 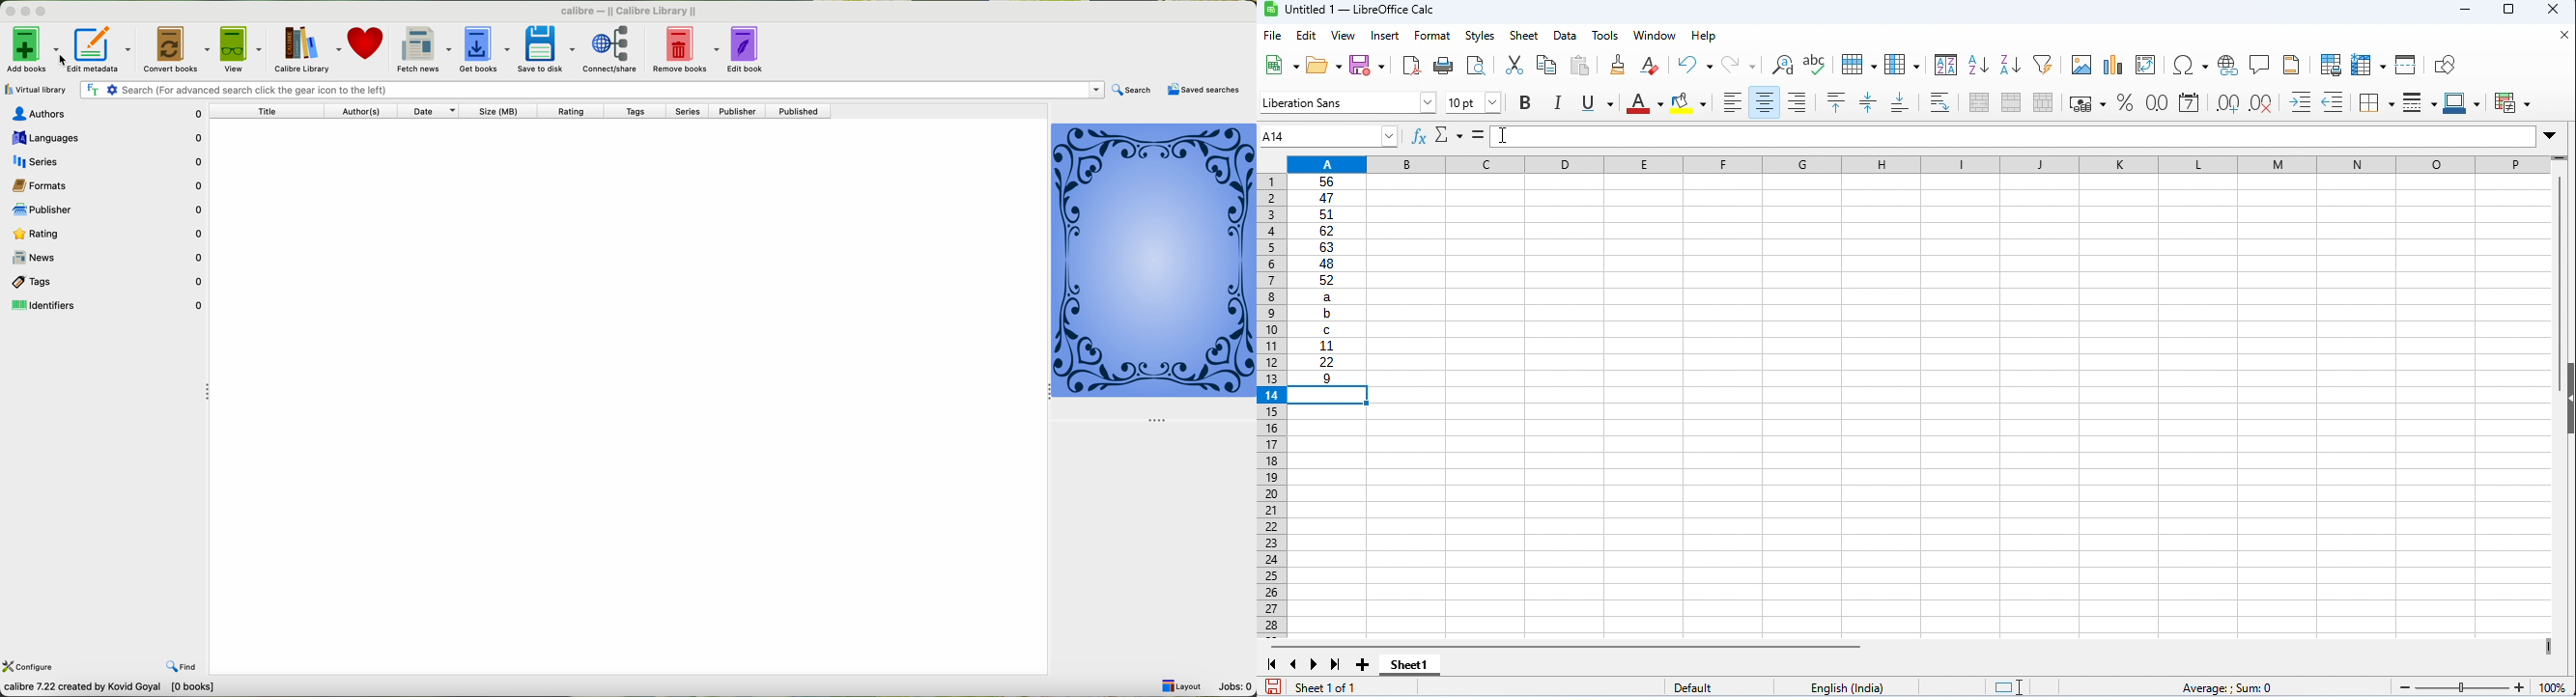 What do you see at coordinates (591, 90) in the screenshot?
I see `search bar` at bounding box center [591, 90].